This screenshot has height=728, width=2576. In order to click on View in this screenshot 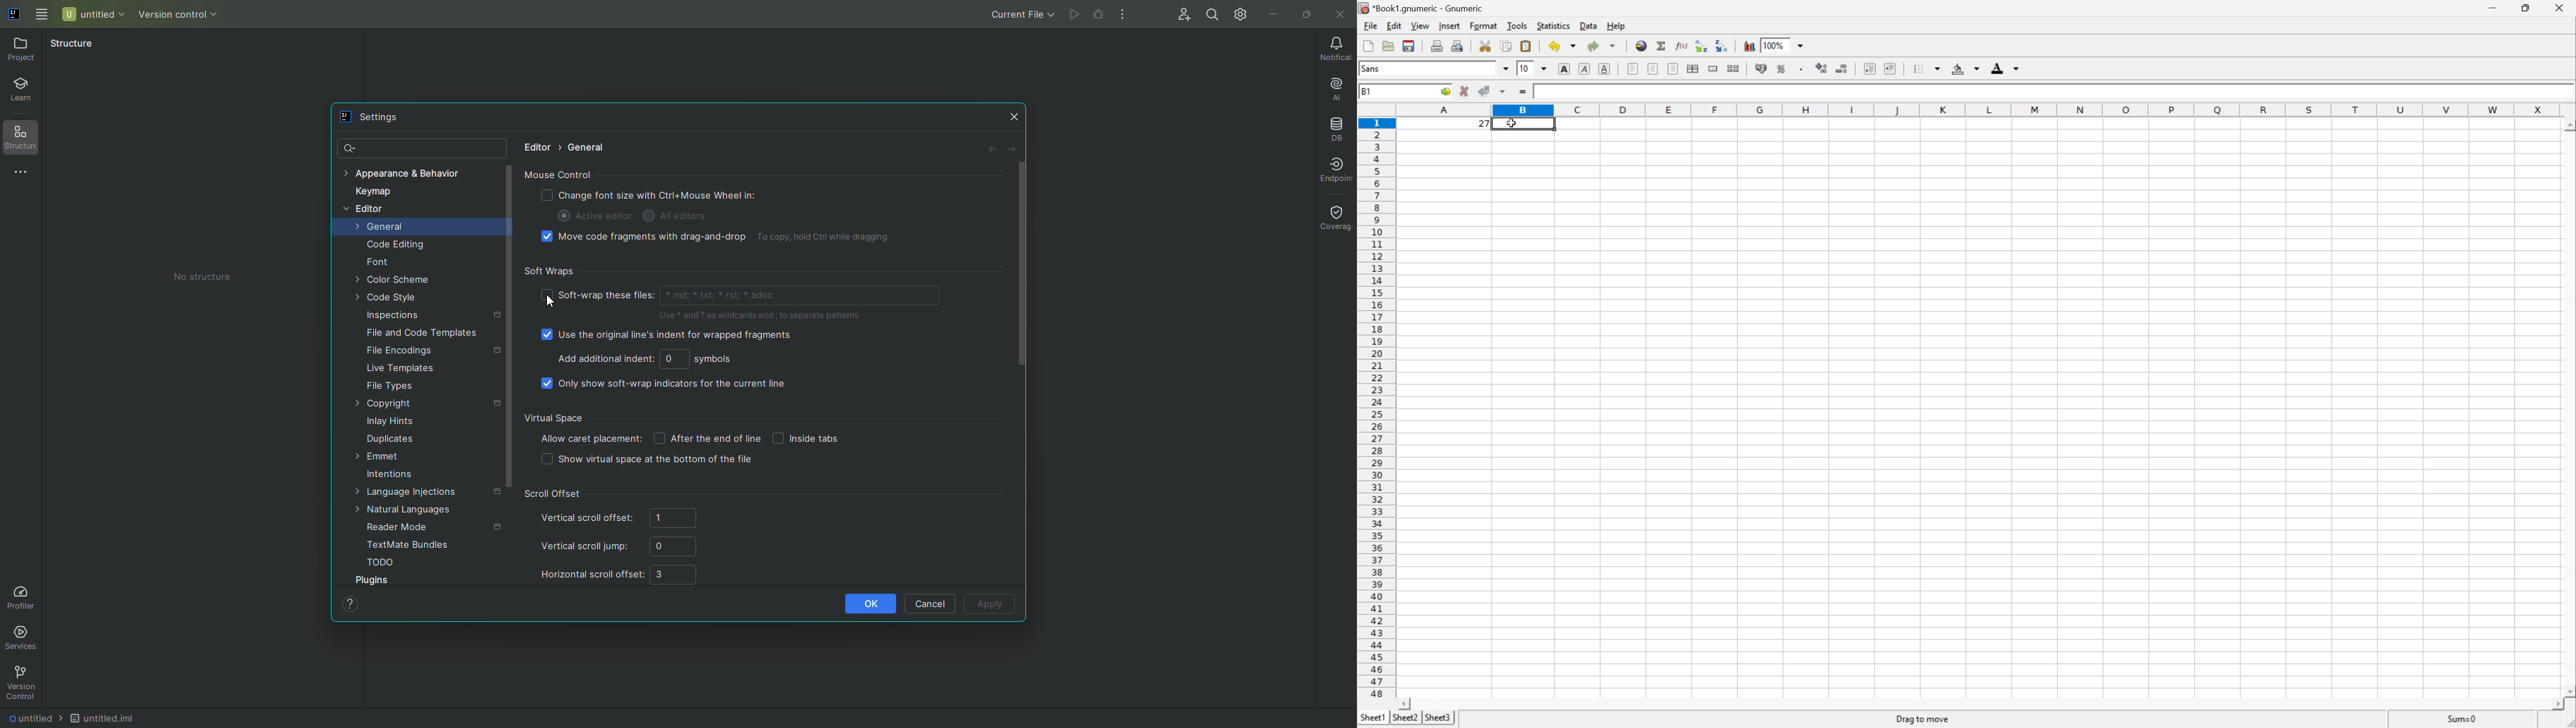, I will do `click(1420, 25)`.